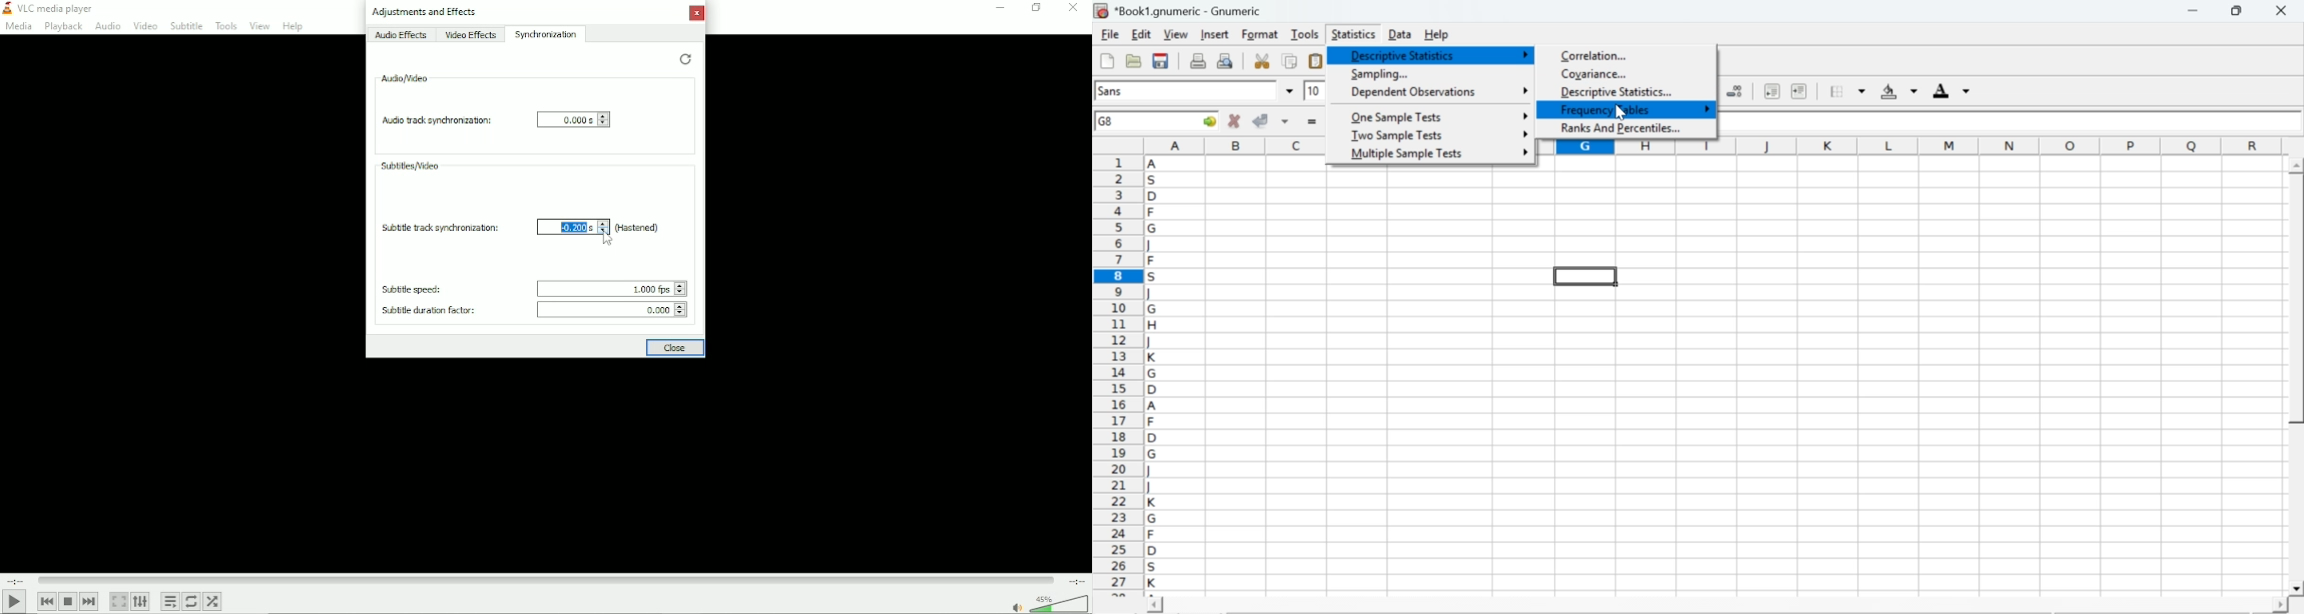 Image resolution: width=2324 pixels, height=616 pixels. Describe the element at coordinates (1399, 117) in the screenshot. I see `one sample tests` at that location.